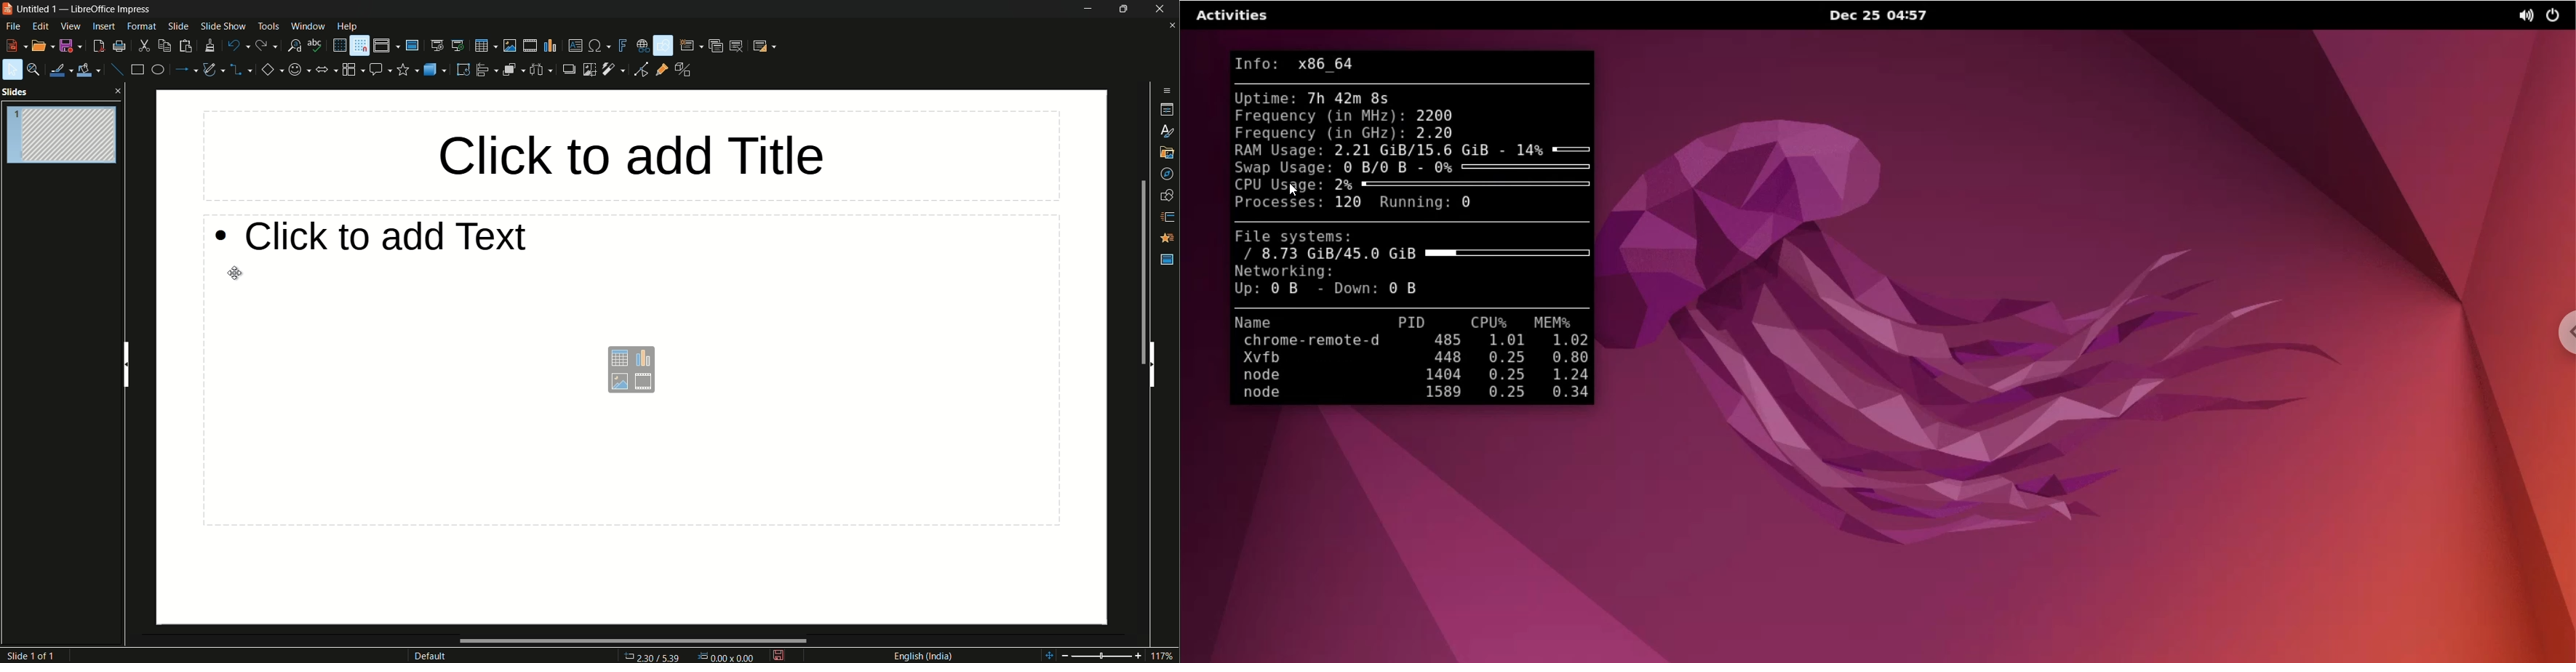 This screenshot has width=2576, height=672. What do you see at coordinates (783, 656) in the screenshot?
I see `modify document` at bounding box center [783, 656].